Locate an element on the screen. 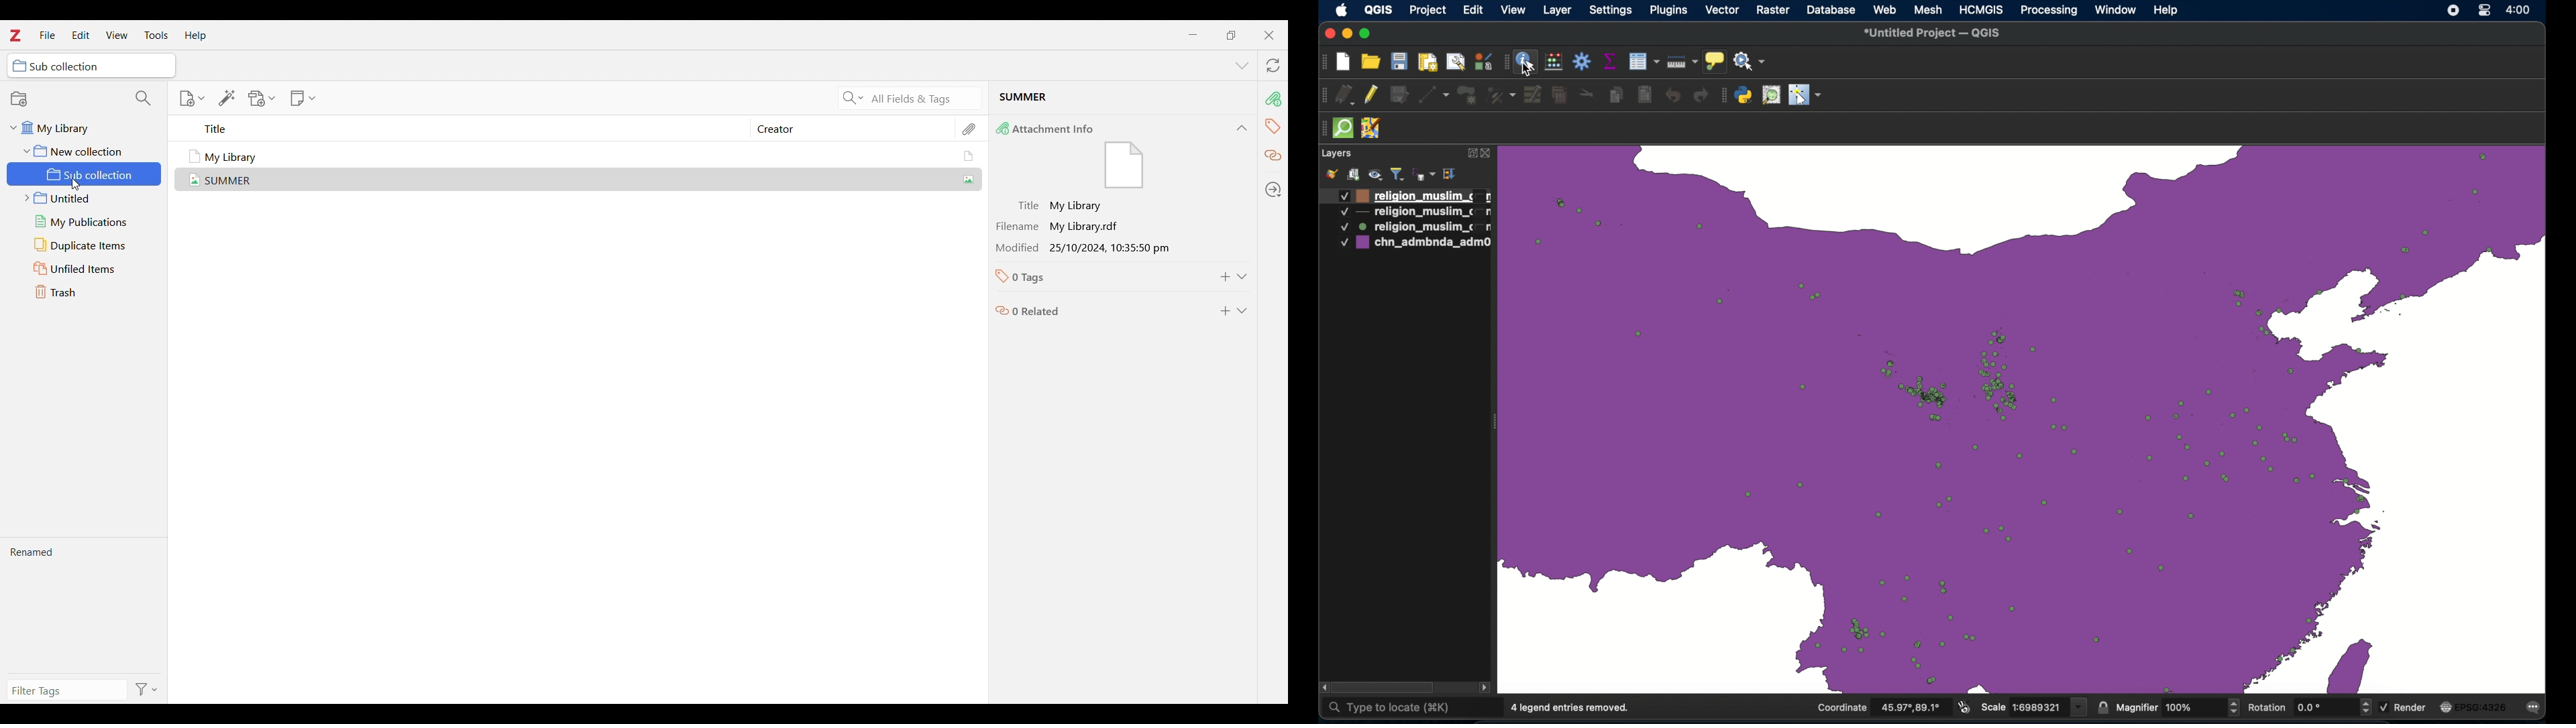 The width and height of the screenshot is (2576, 728). scroll right arrow is located at coordinates (1486, 689).